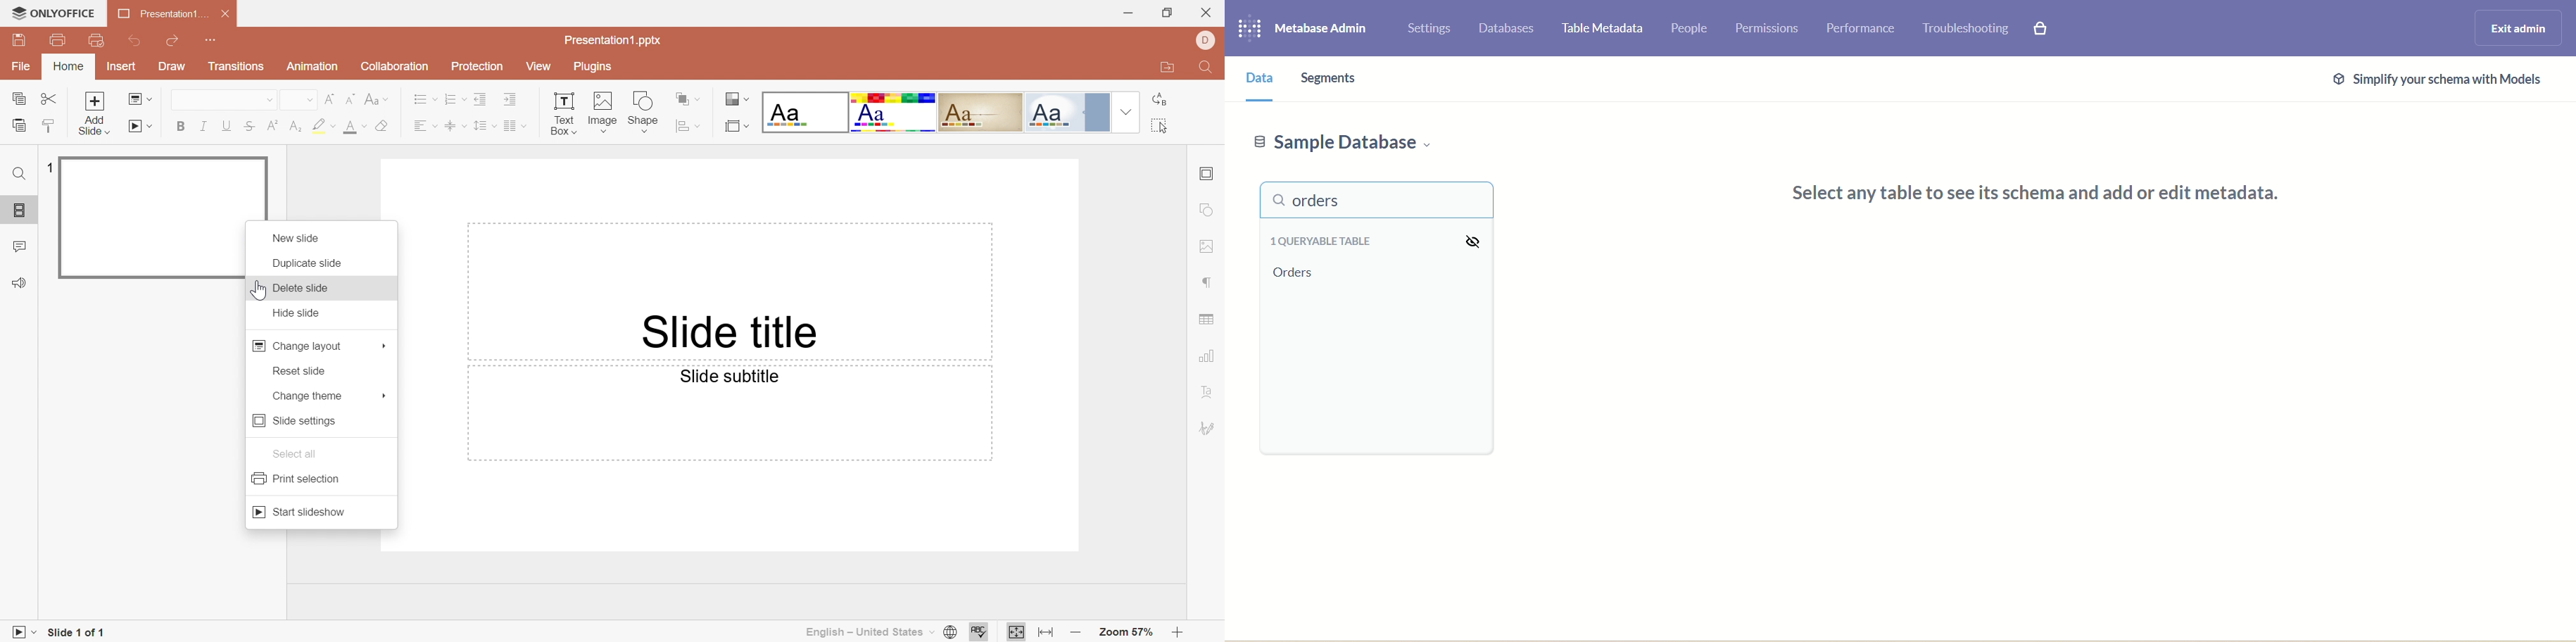  Describe the element at coordinates (226, 14) in the screenshot. I see `Close` at that location.